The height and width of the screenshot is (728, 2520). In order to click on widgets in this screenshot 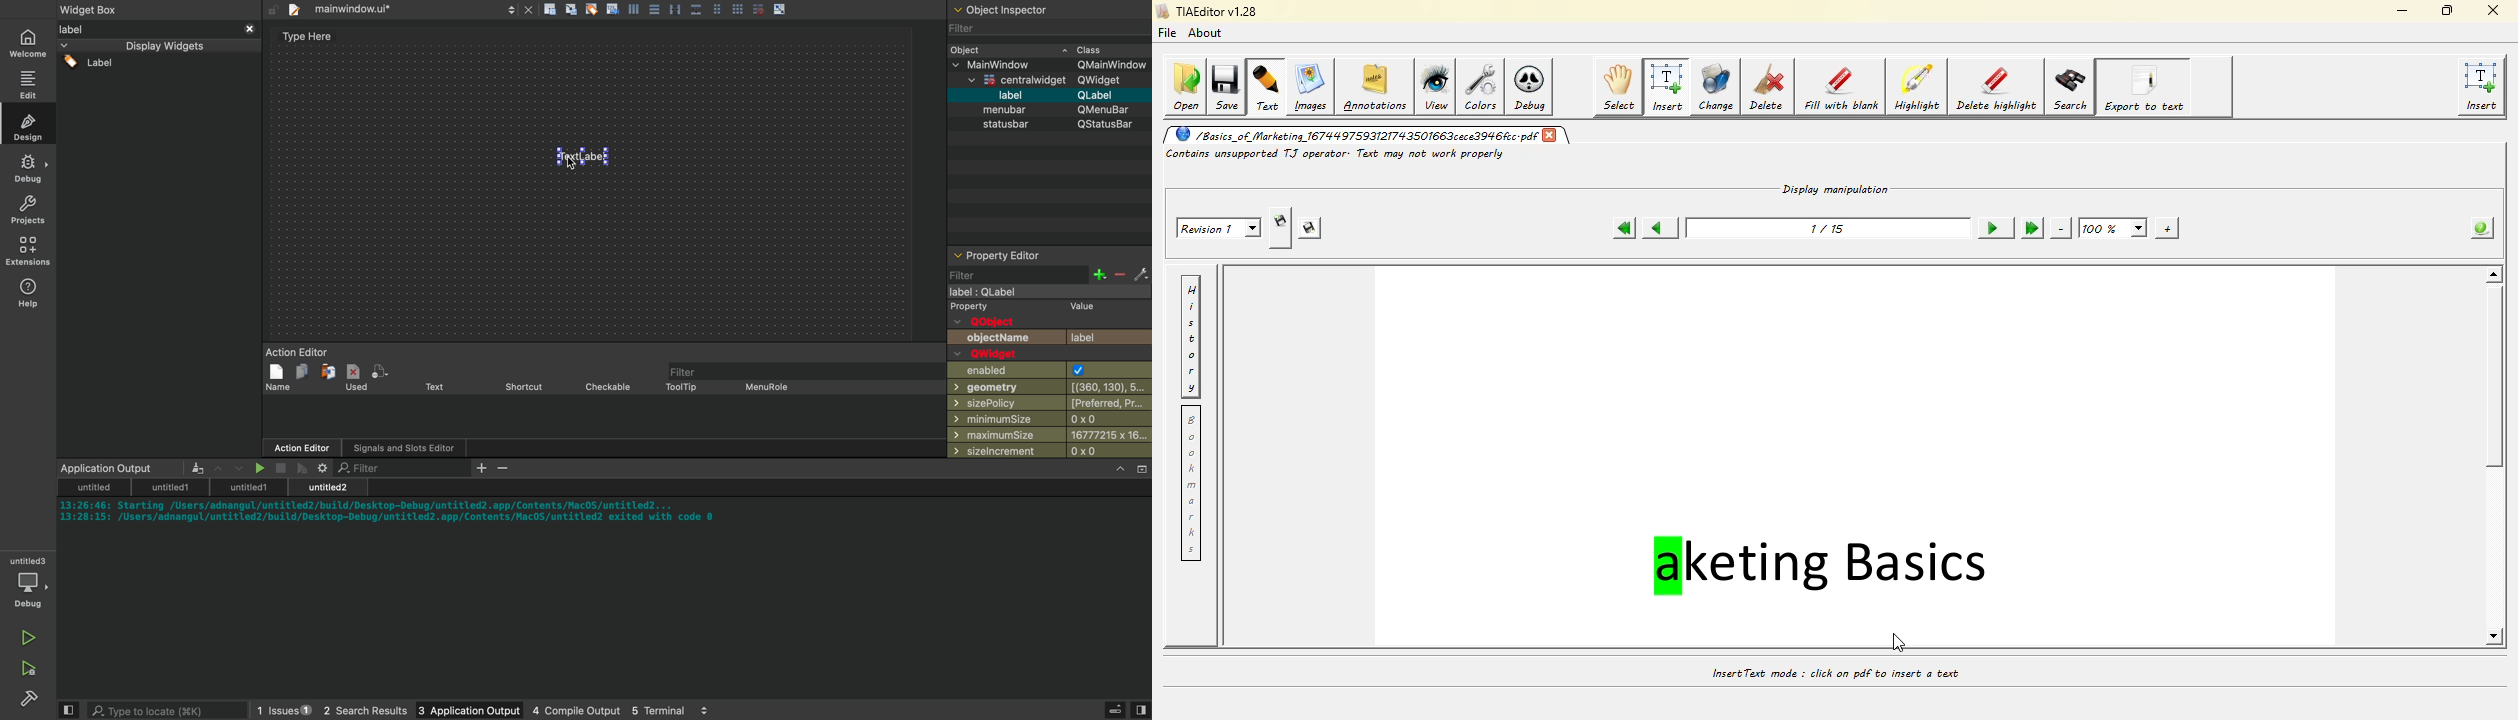, I will do `click(159, 240)`.